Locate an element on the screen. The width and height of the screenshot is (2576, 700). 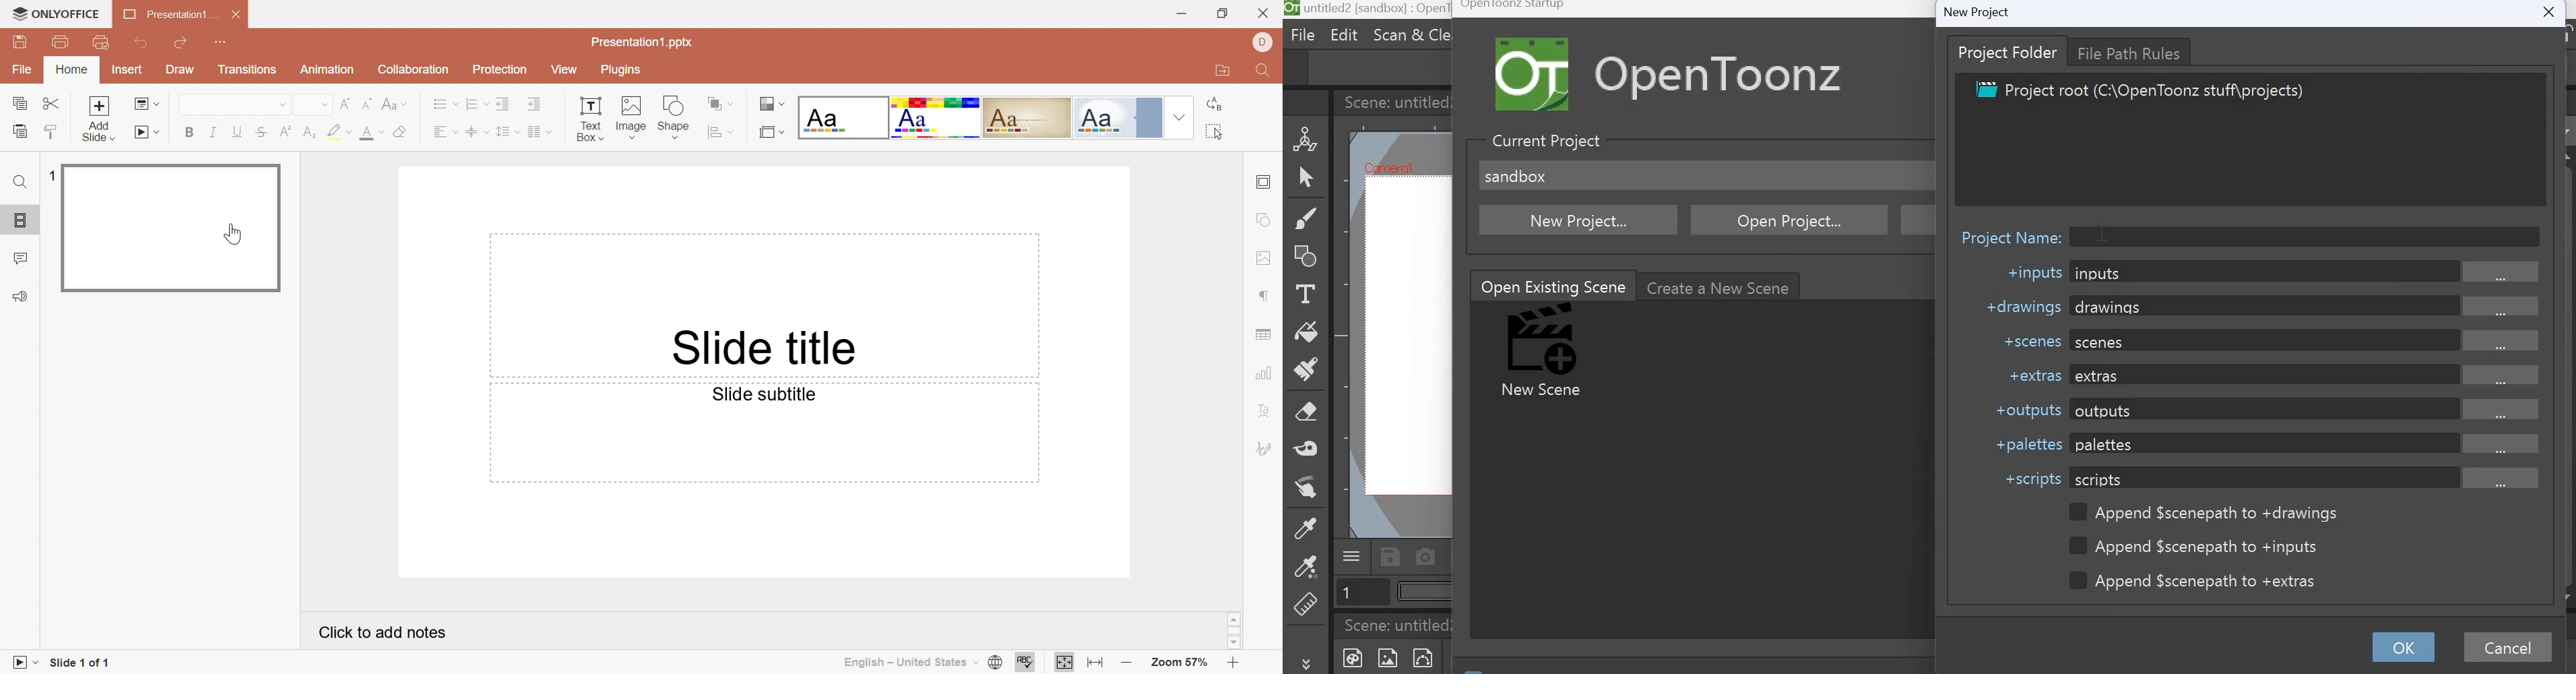
Slide title is located at coordinates (761, 346).